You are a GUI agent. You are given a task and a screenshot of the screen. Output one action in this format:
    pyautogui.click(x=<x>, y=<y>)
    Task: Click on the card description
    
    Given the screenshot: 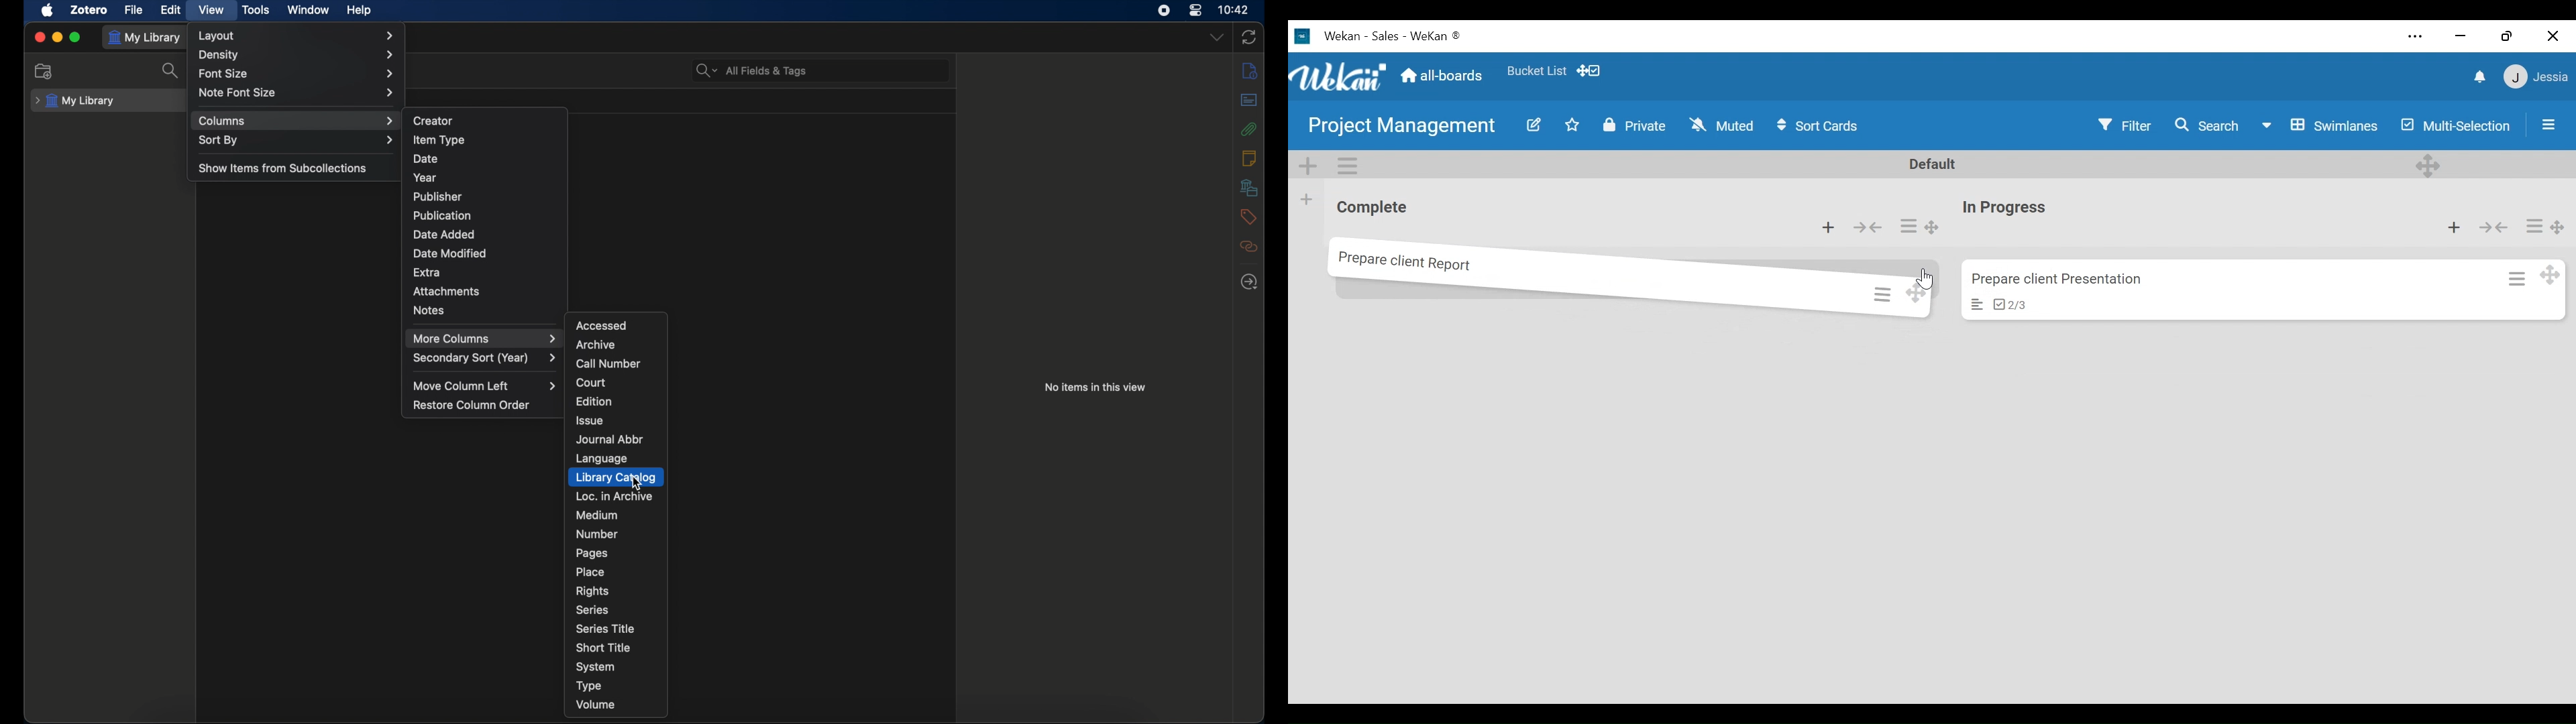 What is the action you would take?
    pyautogui.click(x=1970, y=307)
    